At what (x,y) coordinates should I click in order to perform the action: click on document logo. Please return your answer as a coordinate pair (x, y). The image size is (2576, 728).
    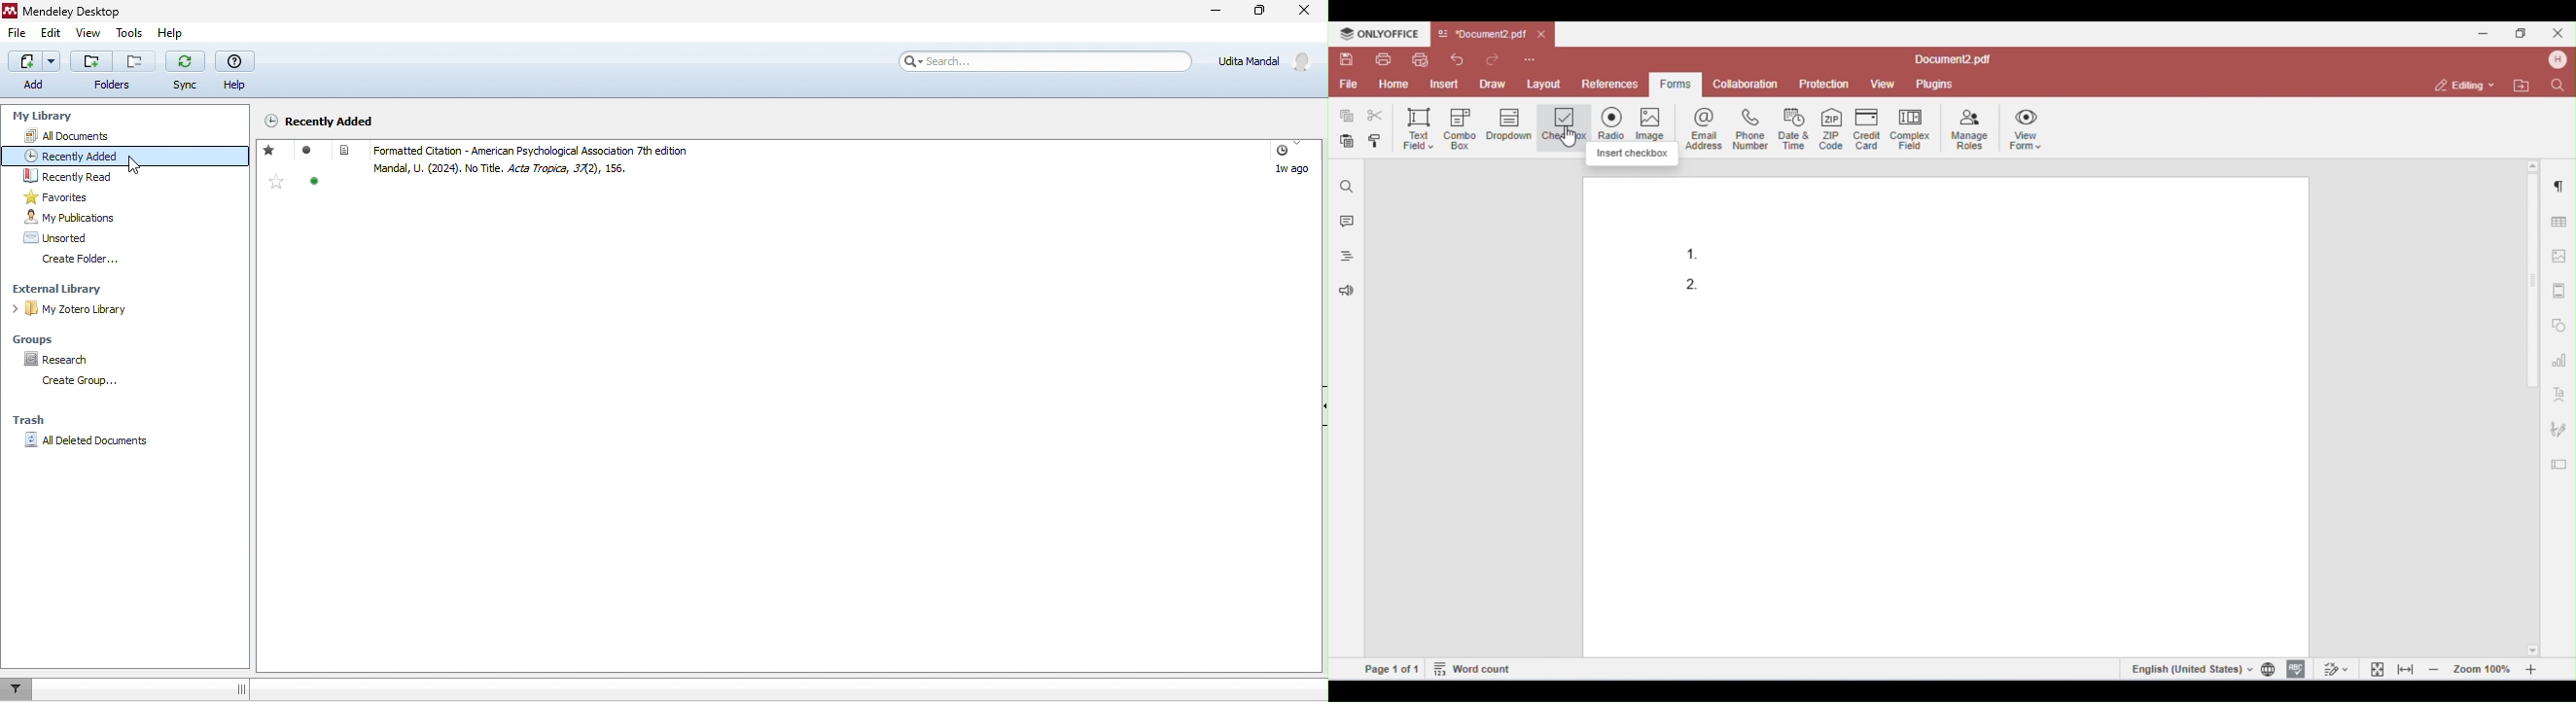
    Looking at the image, I should click on (345, 150).